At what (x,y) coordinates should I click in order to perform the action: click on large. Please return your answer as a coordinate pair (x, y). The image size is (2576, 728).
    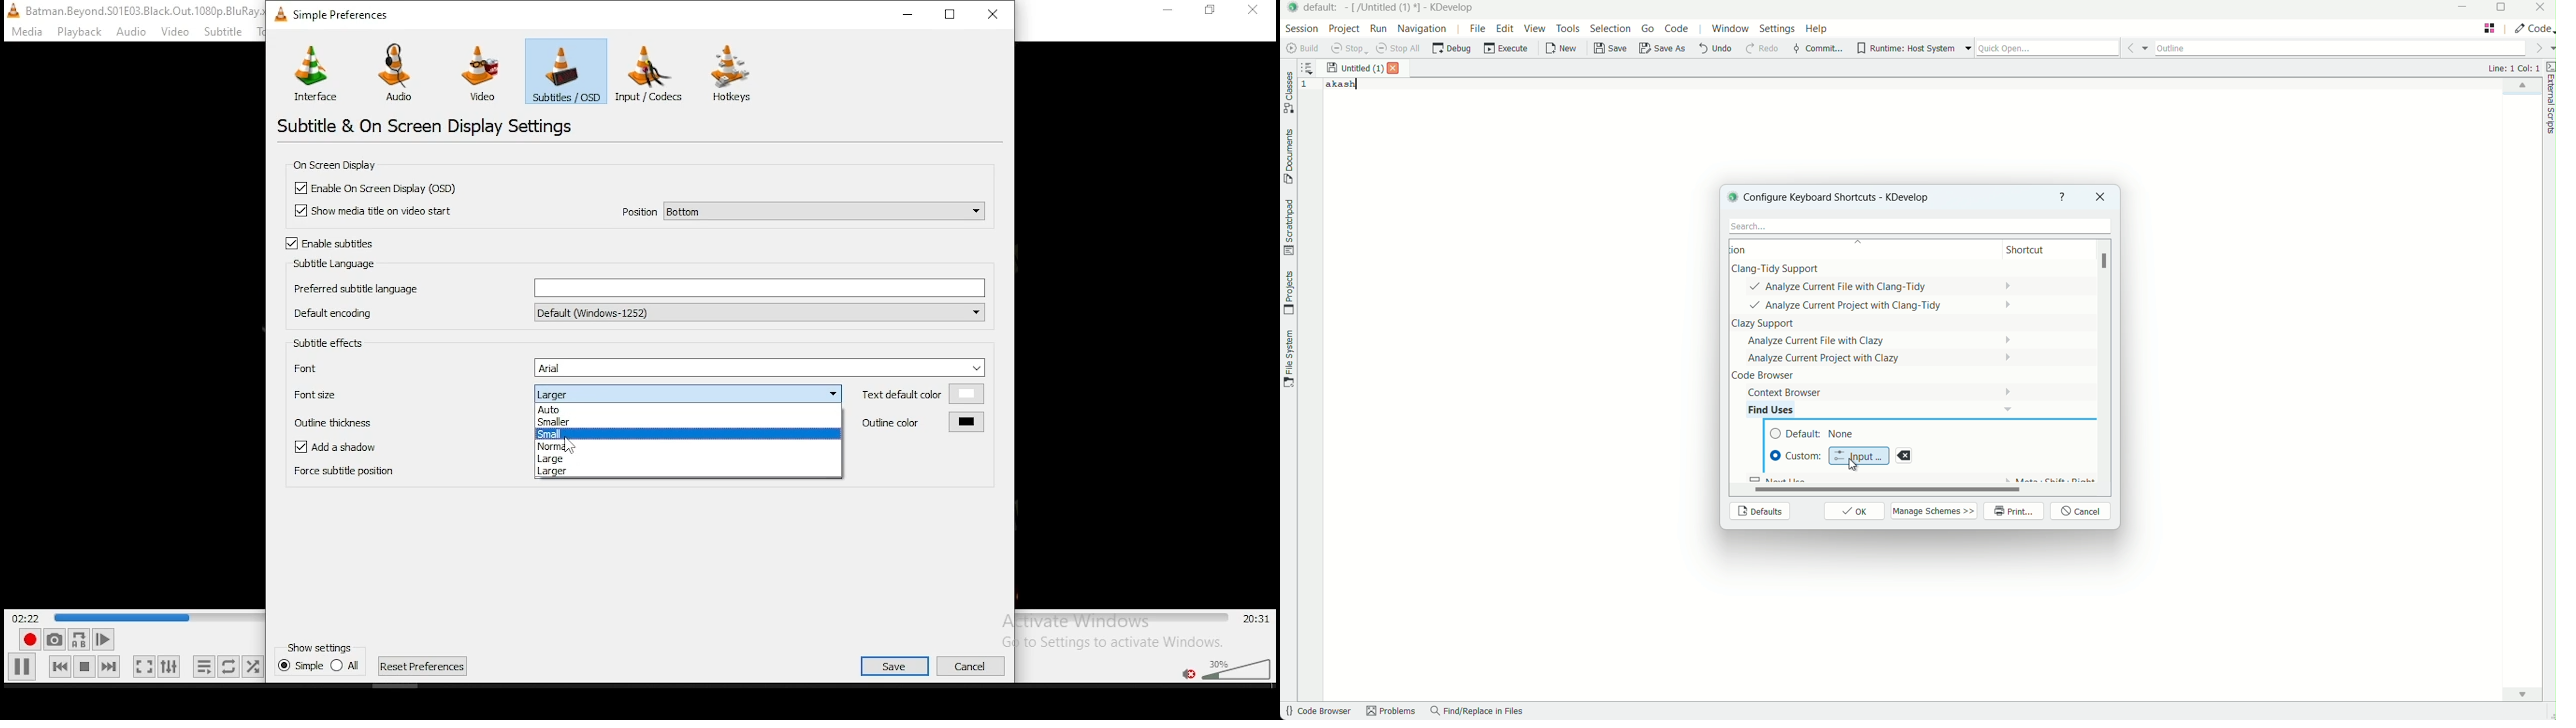
    Looking at the image, I should click on (688, 459).